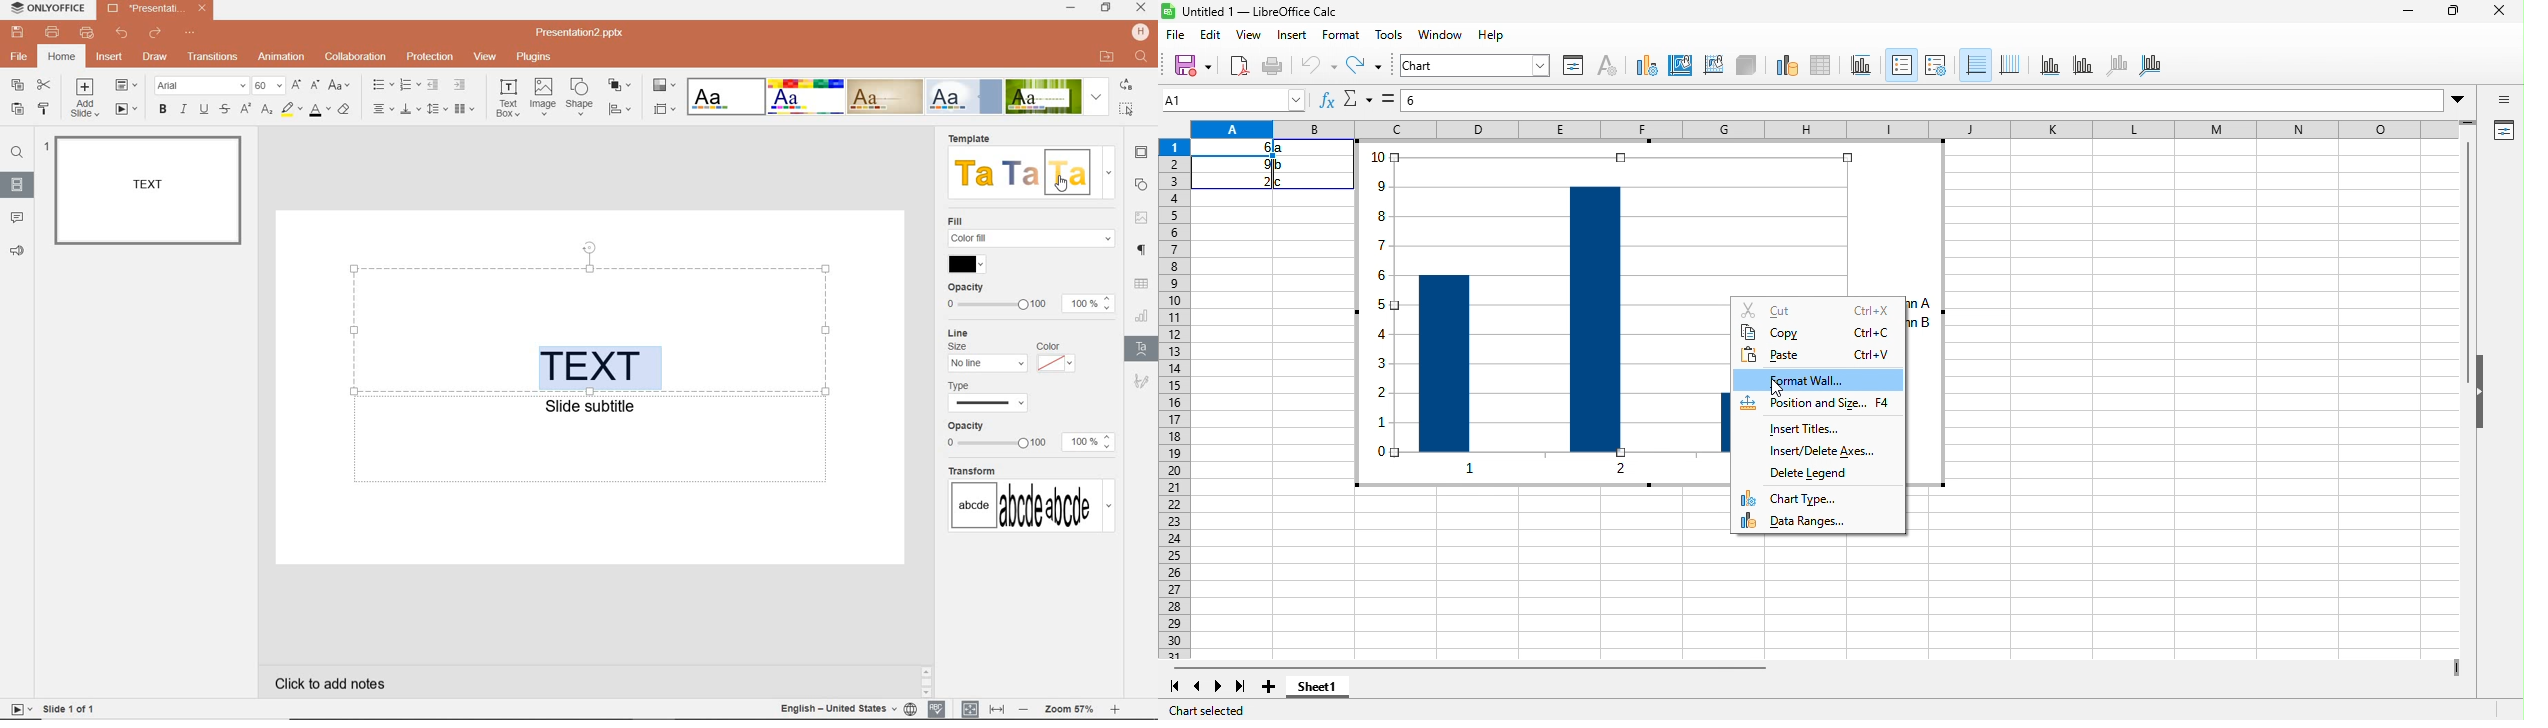  Describe the element at coordinates (1179, 688) in the screenshot. I see `first` at that location.